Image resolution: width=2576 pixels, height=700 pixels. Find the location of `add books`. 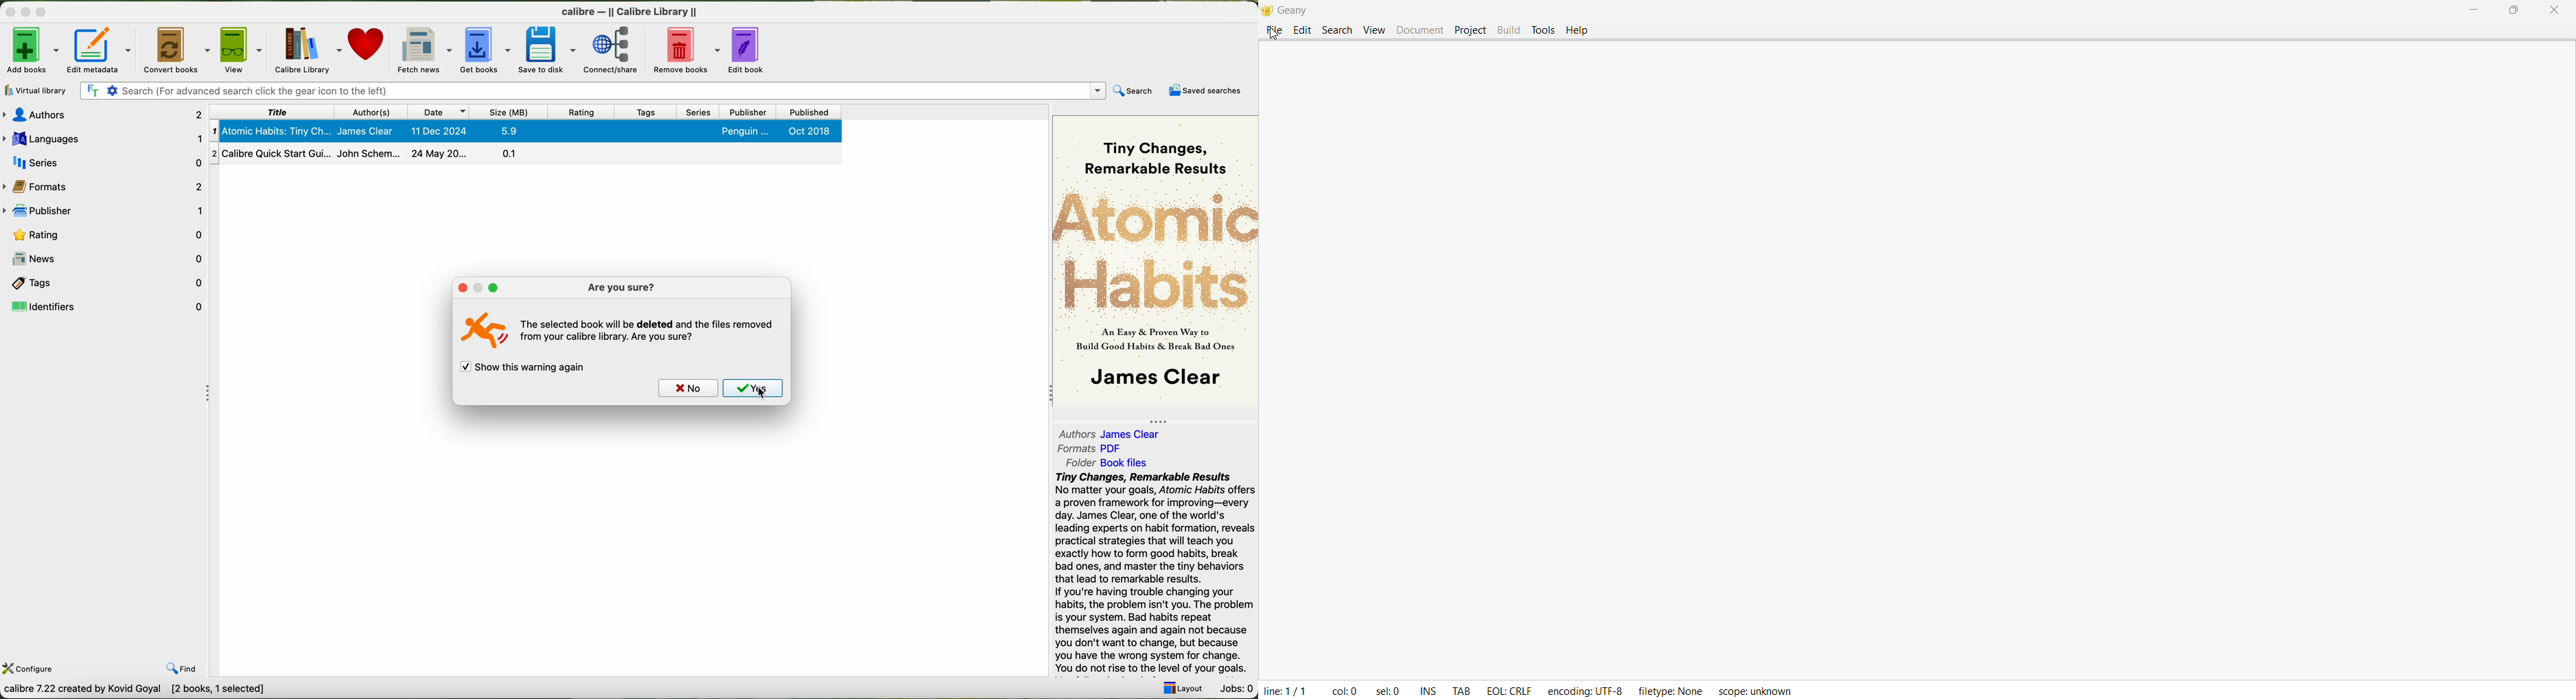

add books is located at coordinates (30, 51).